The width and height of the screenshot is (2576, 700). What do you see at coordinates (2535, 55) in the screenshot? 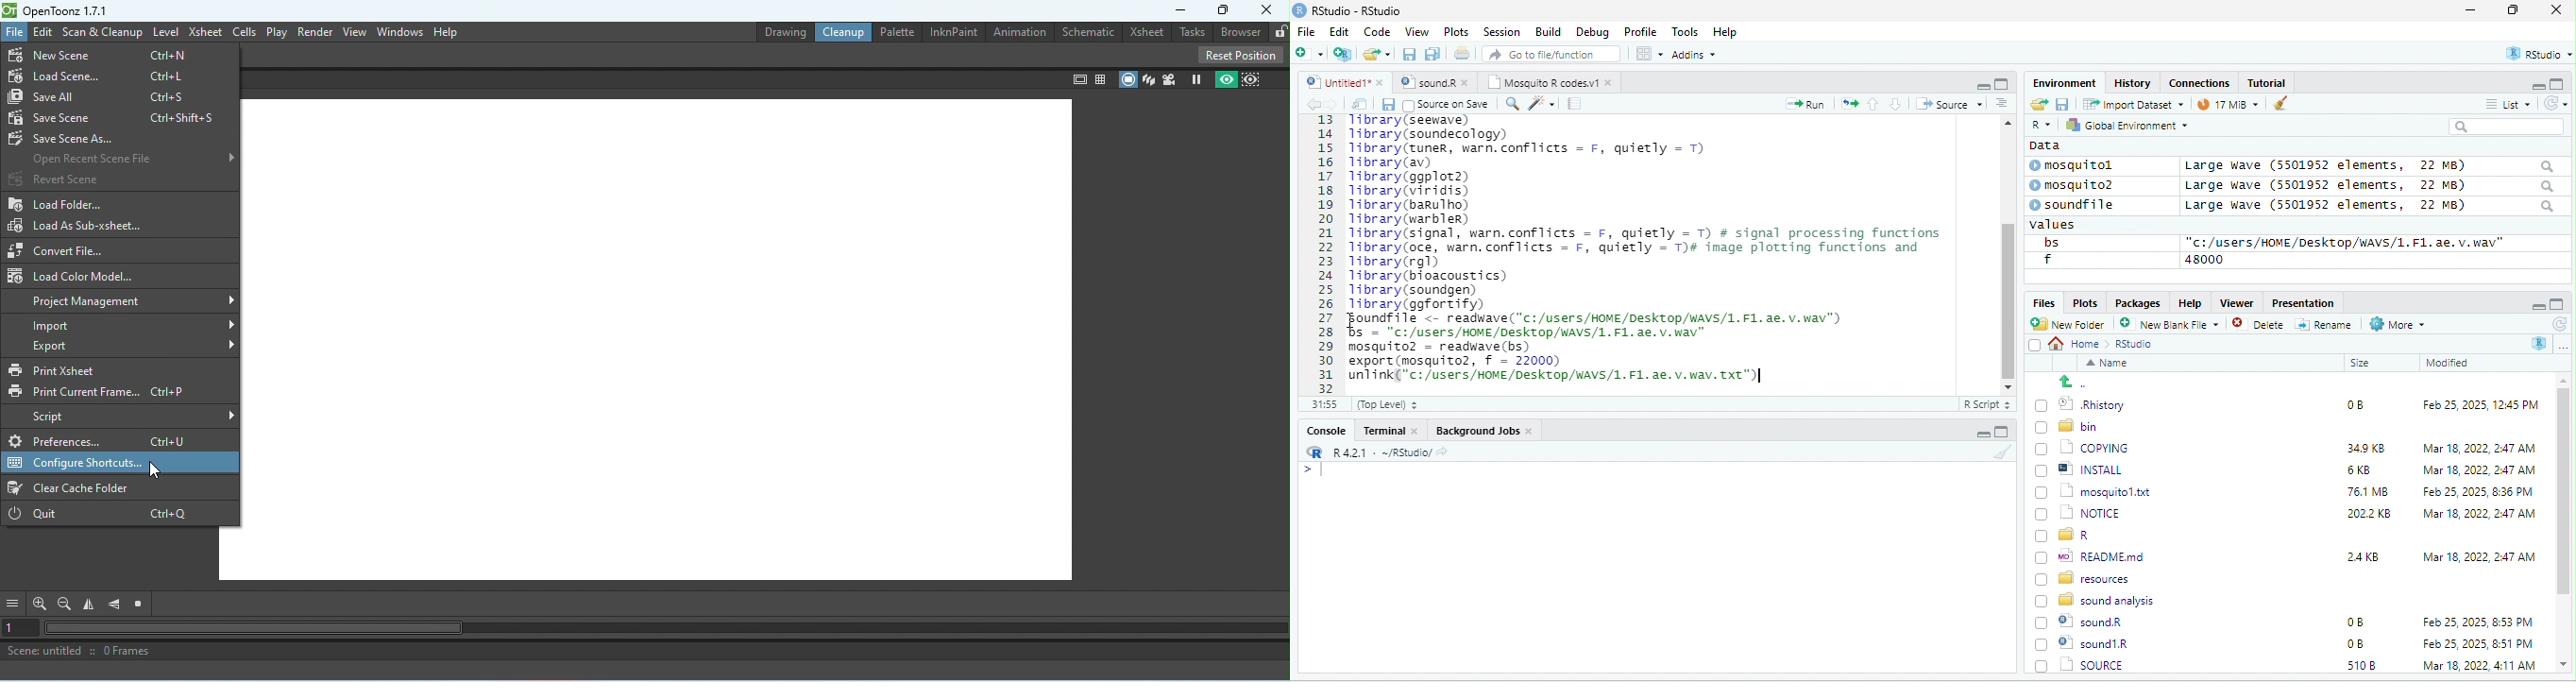
I see `rstudio` at bounding box center [2535, 55].